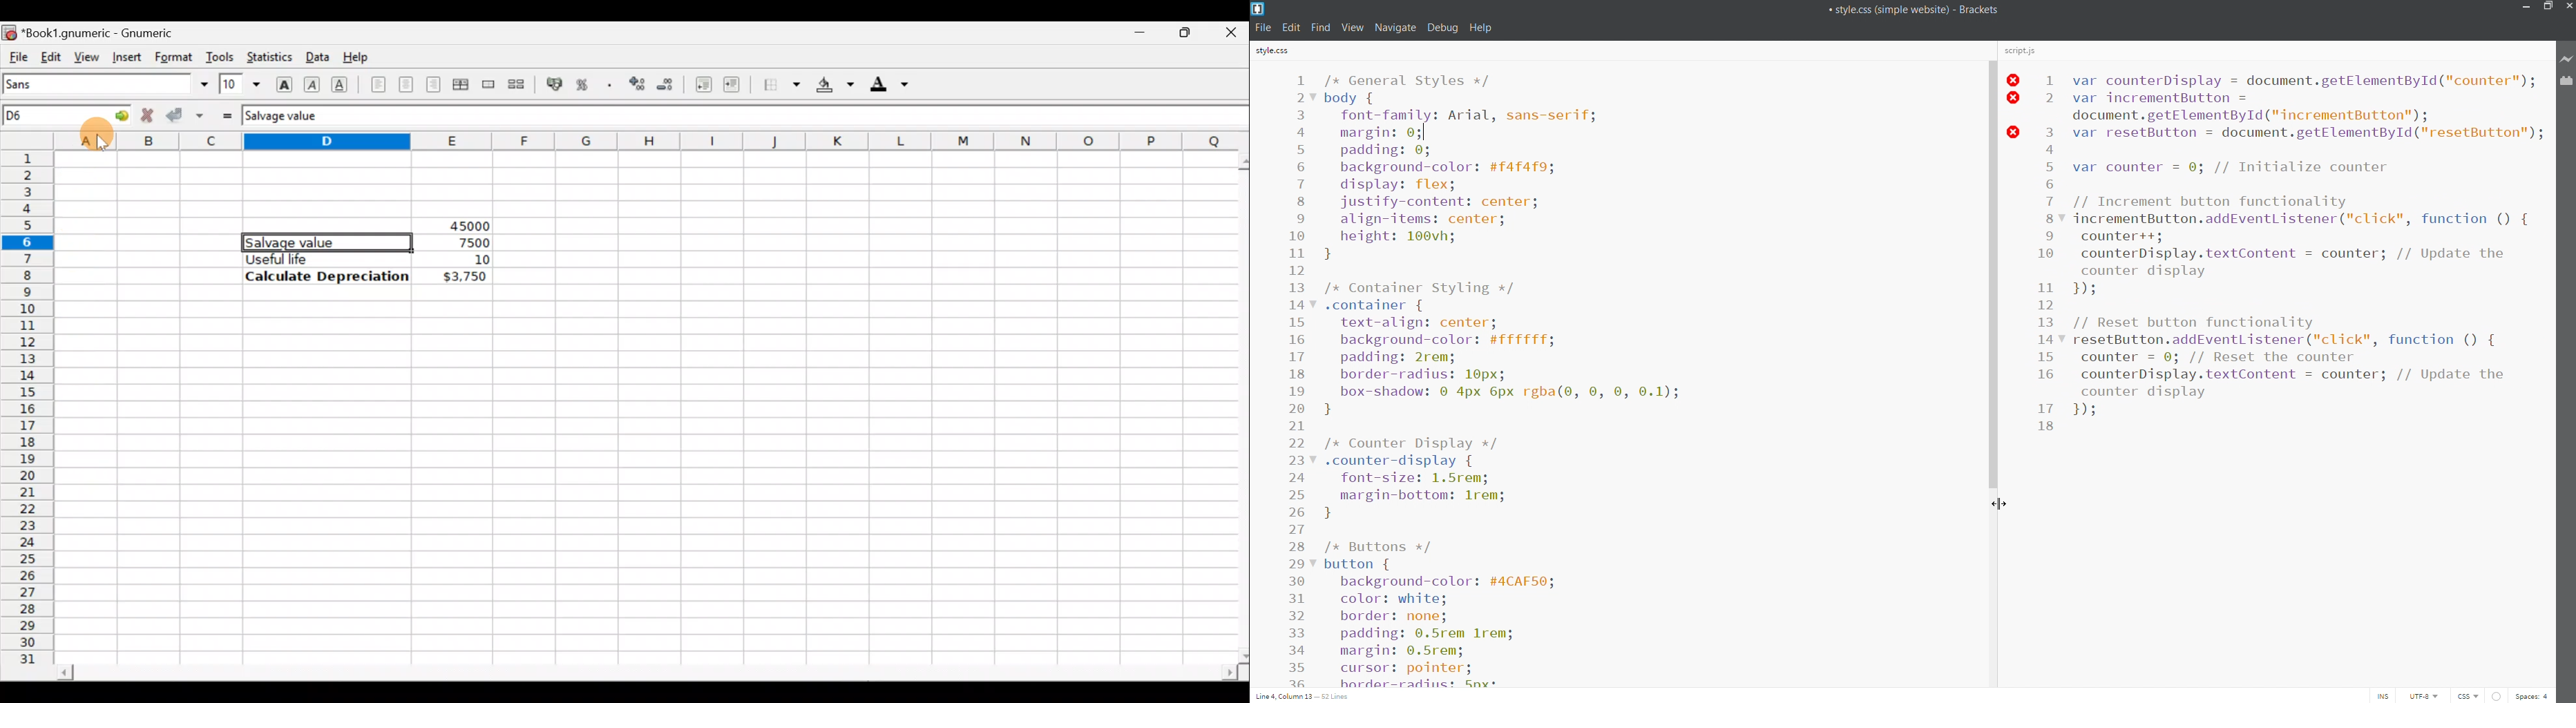 The width and height of the screenshot is (2576, 728). Describe the element at coordinates (433, 85) in the screenshot. I see `Align right` at that location.